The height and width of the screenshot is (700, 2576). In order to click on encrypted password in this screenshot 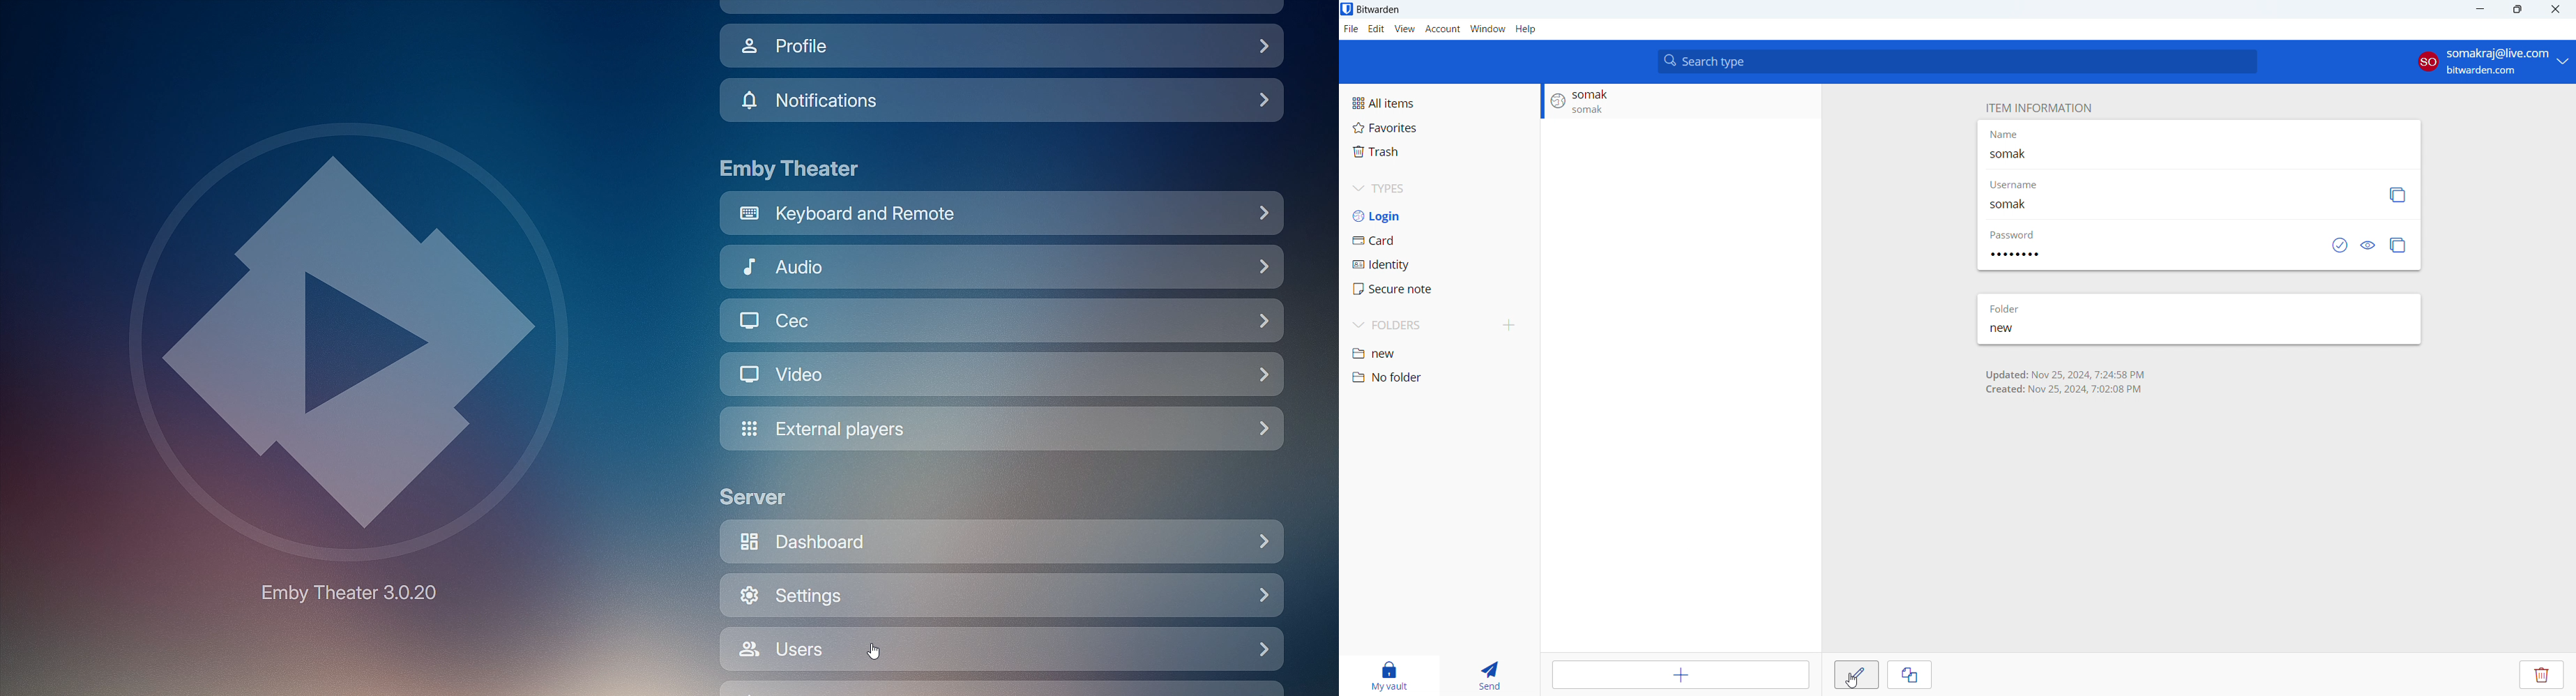, I will do `click(2020, 255)`.